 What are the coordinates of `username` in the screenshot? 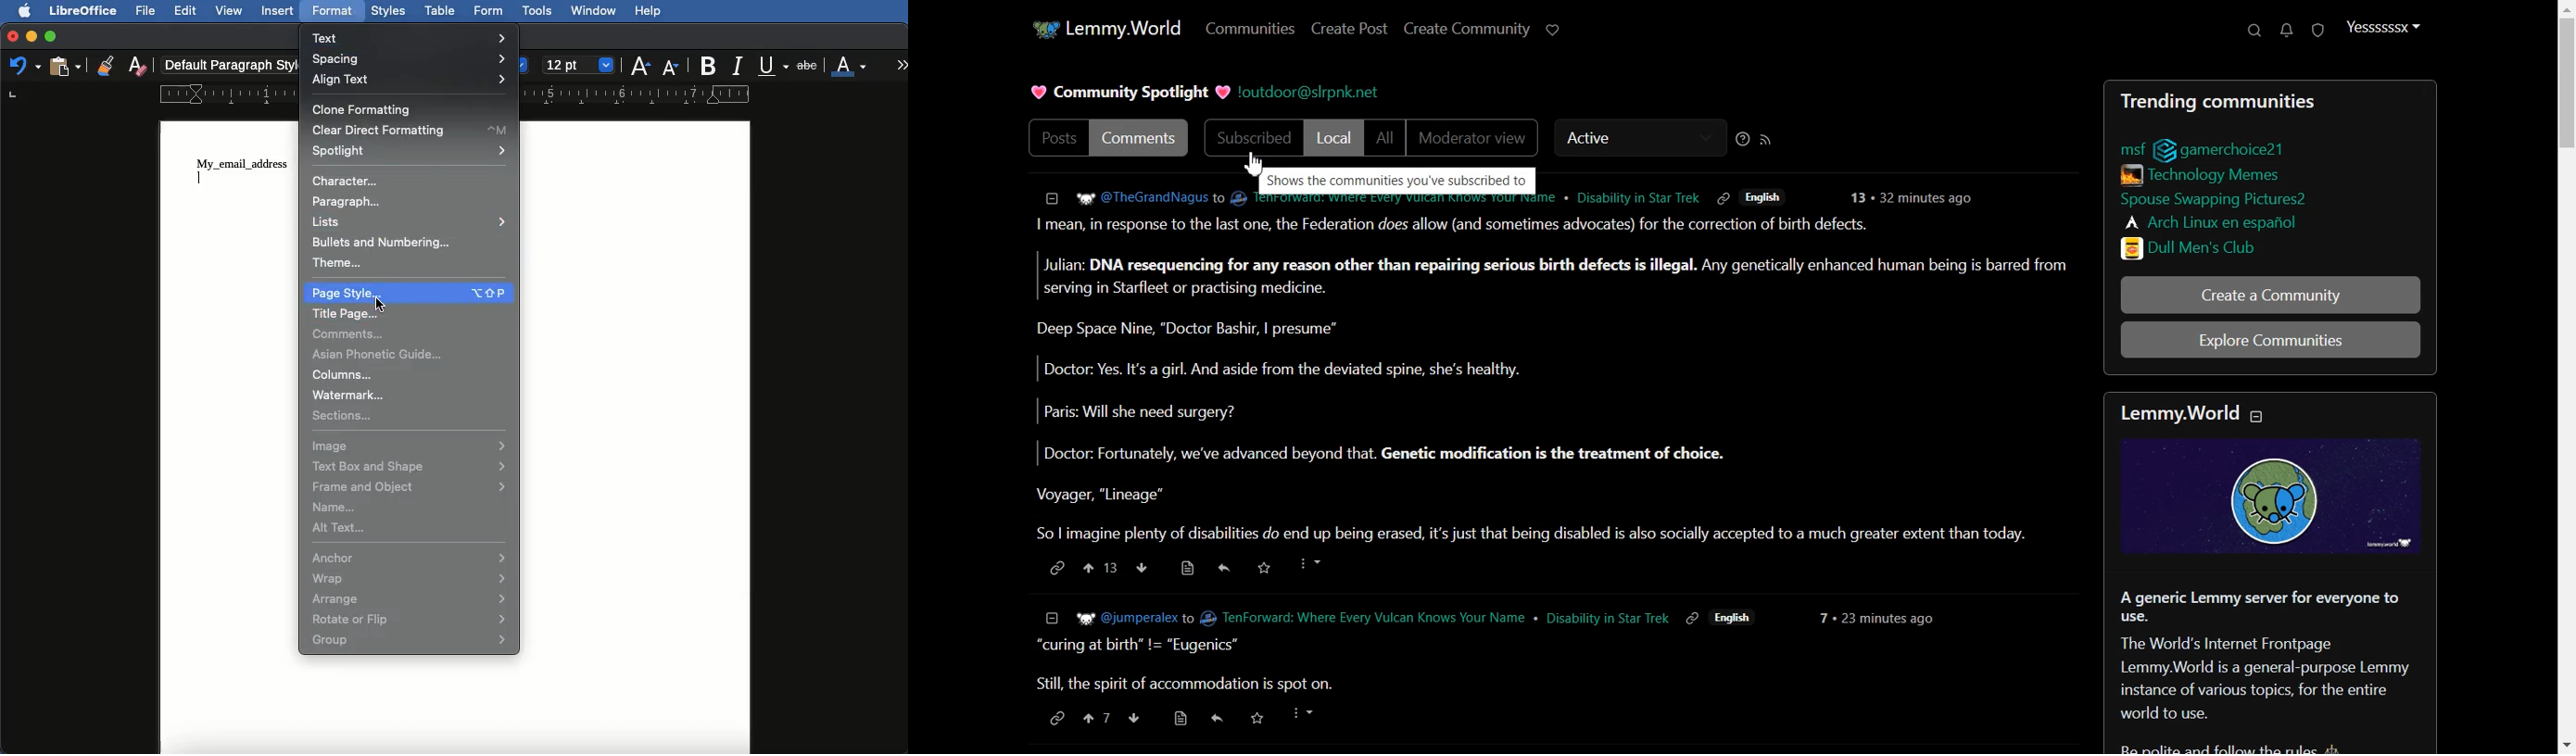 It's located at (1127, 195).